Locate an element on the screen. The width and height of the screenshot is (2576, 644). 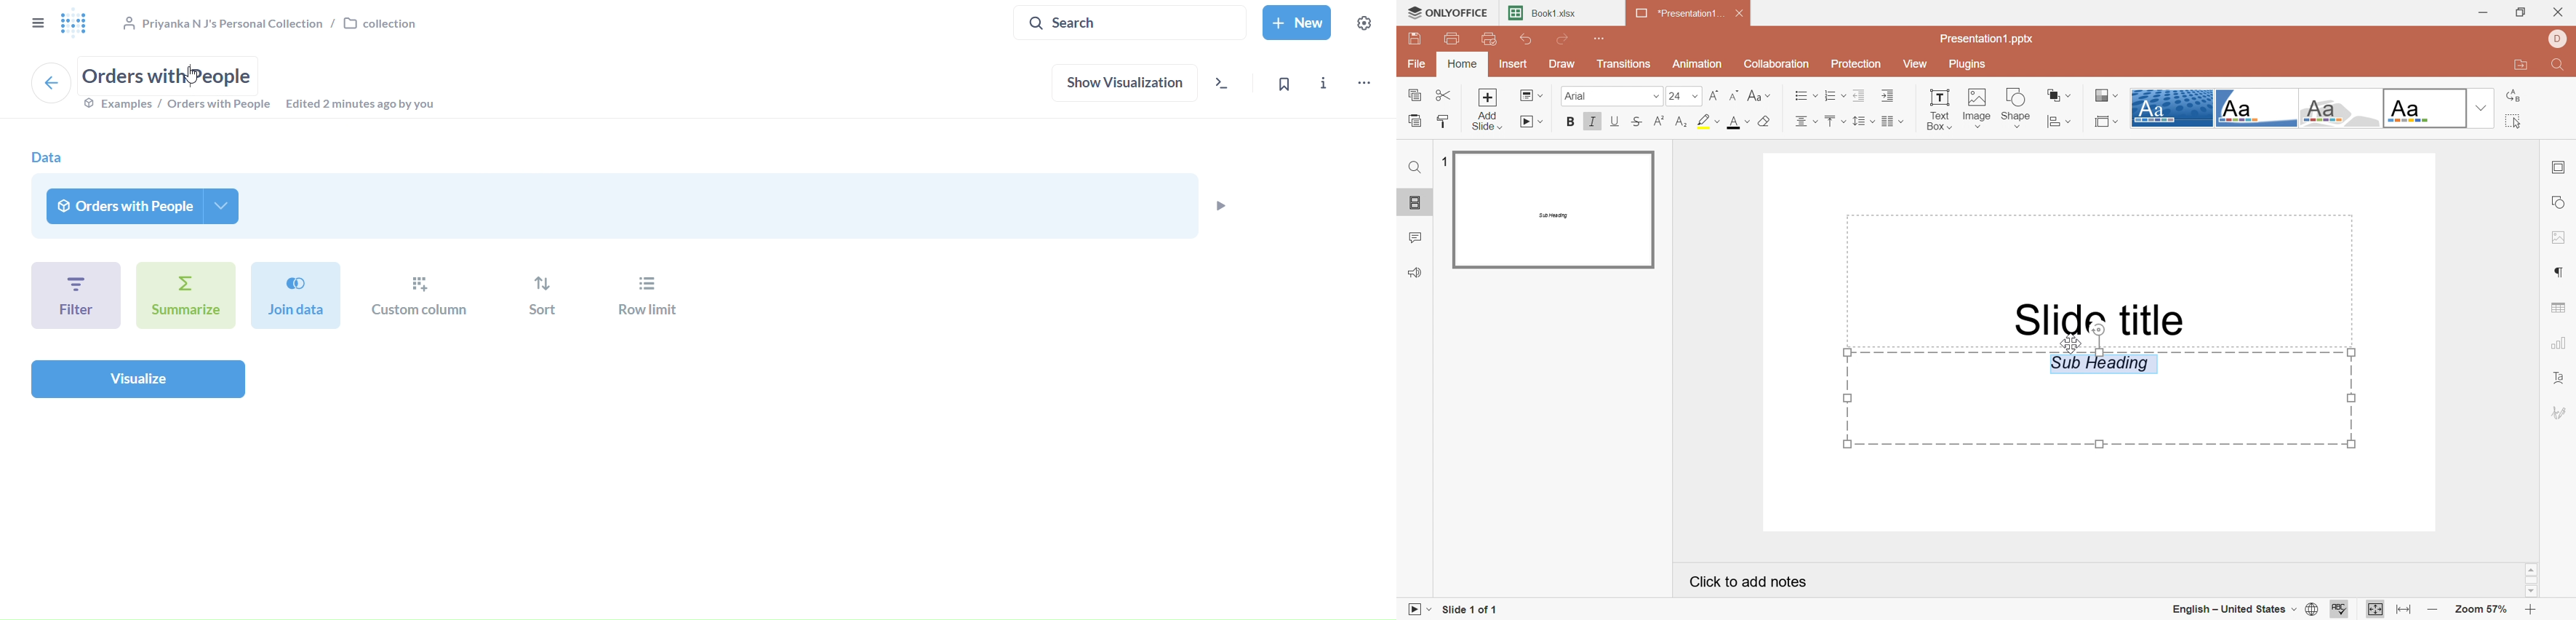
Quick print is located at coordinates (1492, 39).